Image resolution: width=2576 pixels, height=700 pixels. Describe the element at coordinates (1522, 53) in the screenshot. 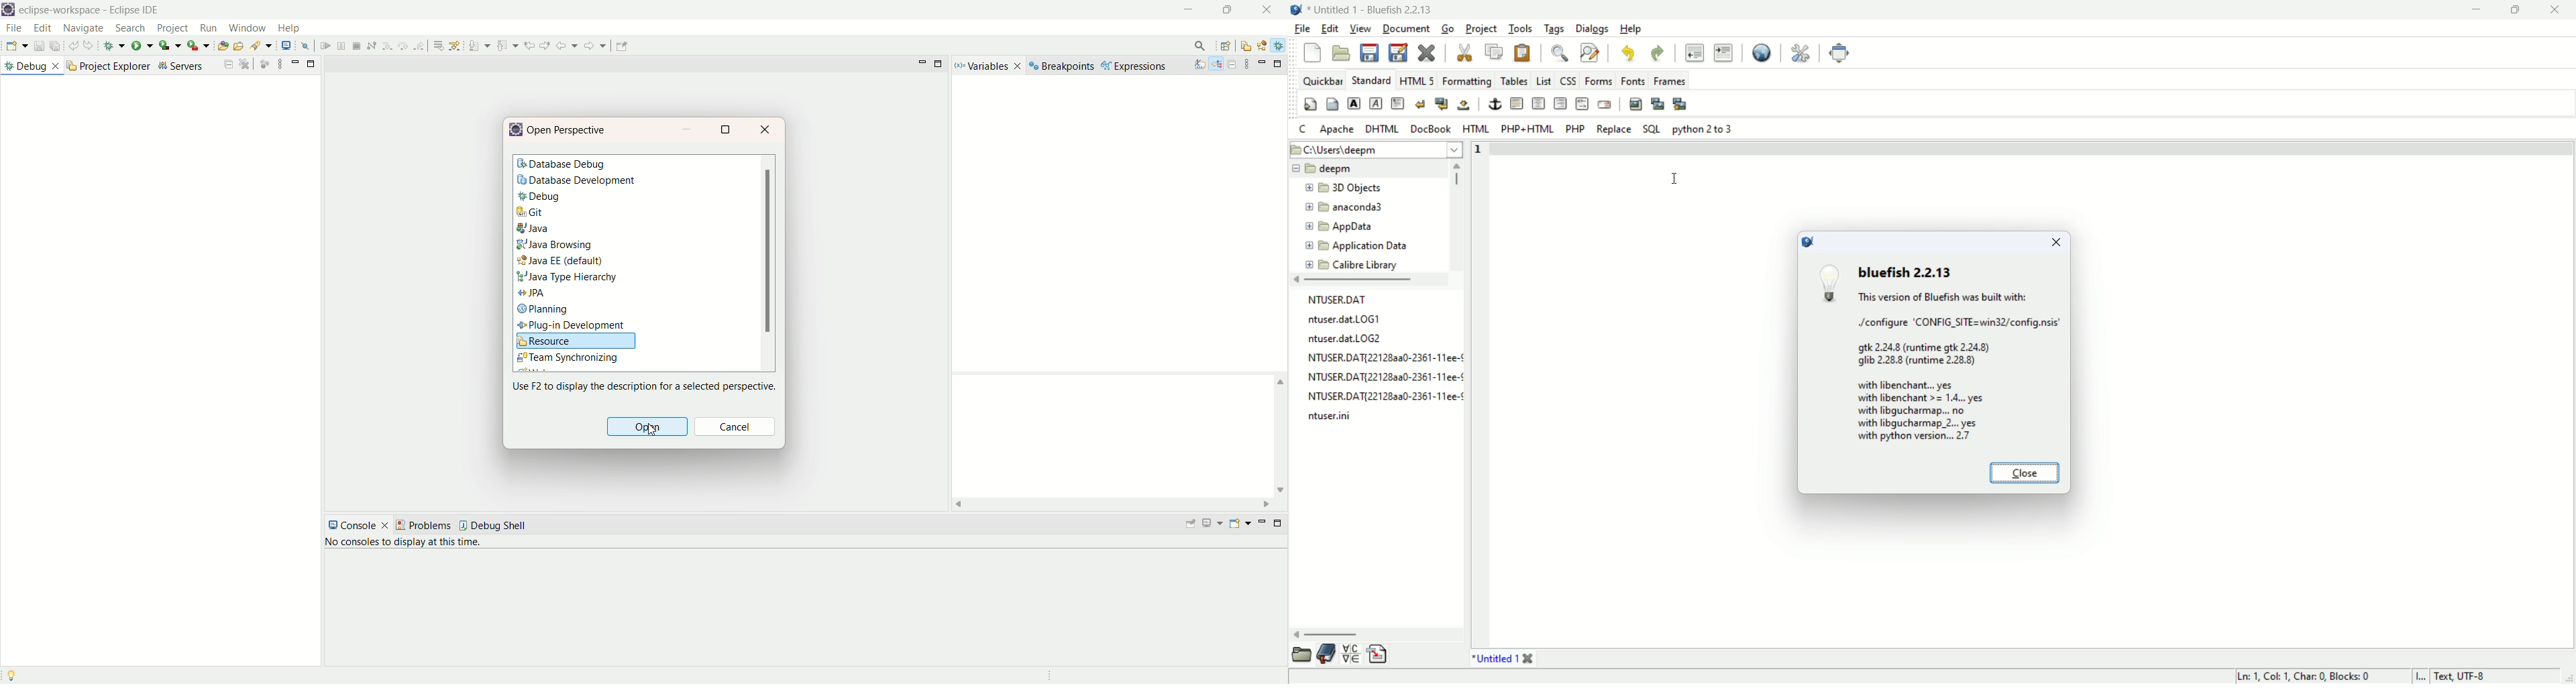

I see `paste` at that location.